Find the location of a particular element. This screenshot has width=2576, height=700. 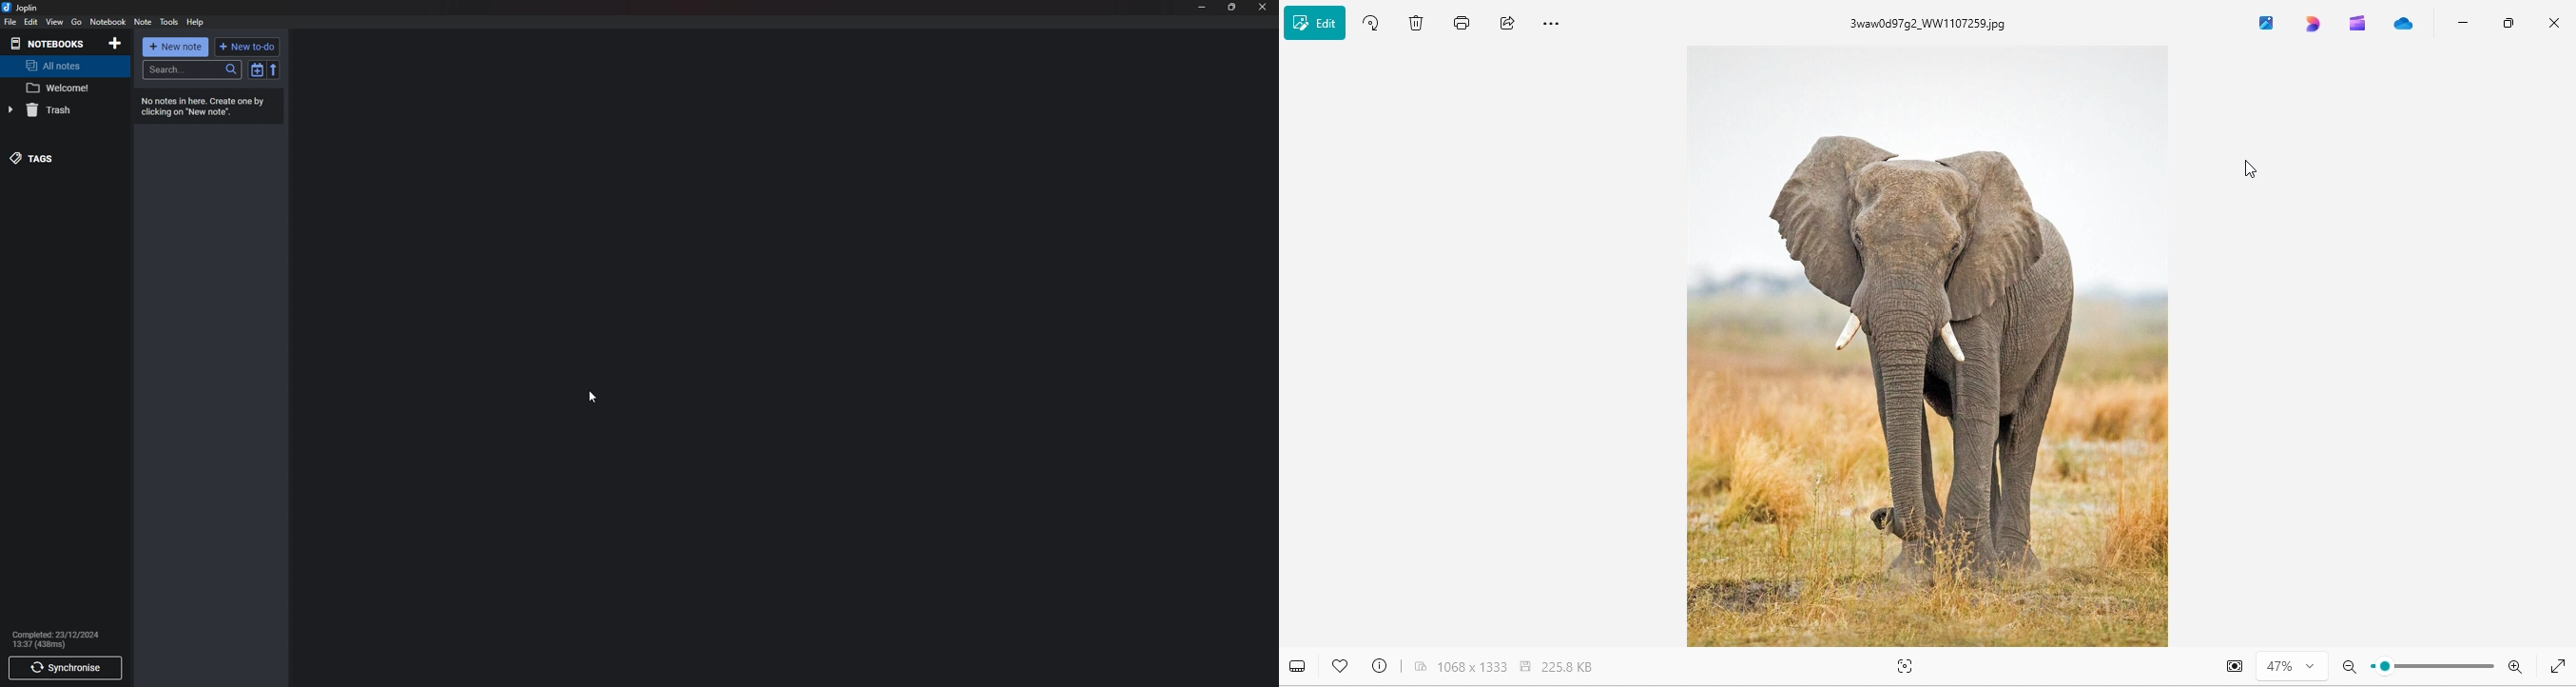

image is located at coordinates (1935, 349).